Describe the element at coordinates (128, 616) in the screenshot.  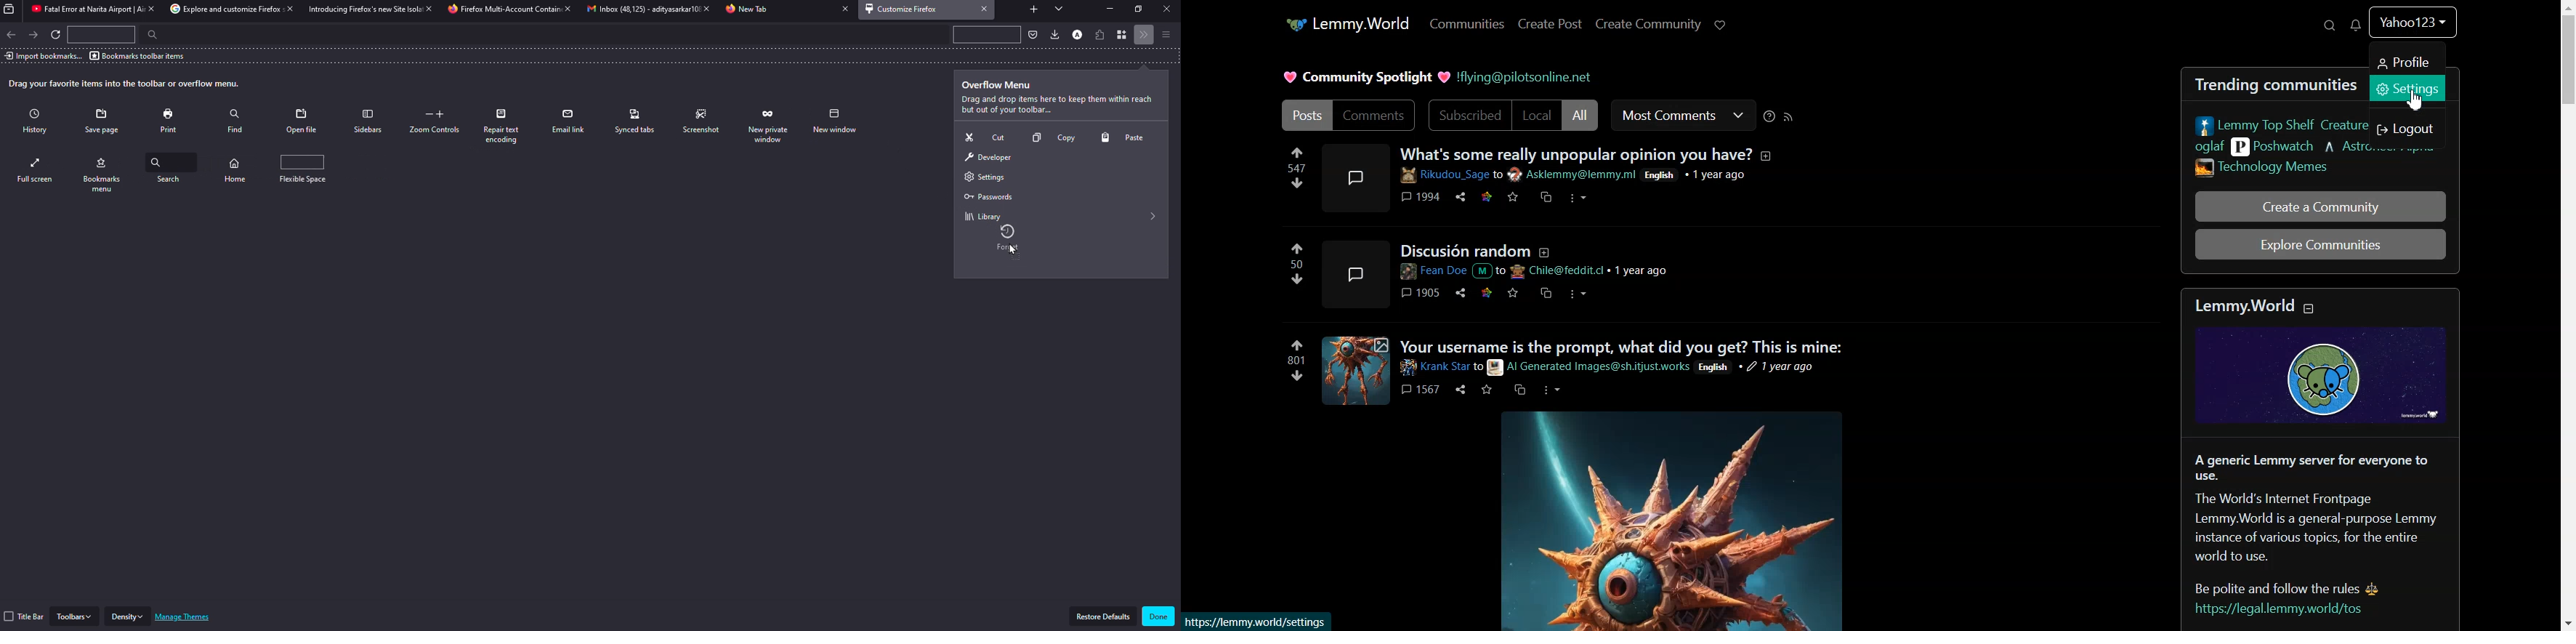
I see `density` at that location.